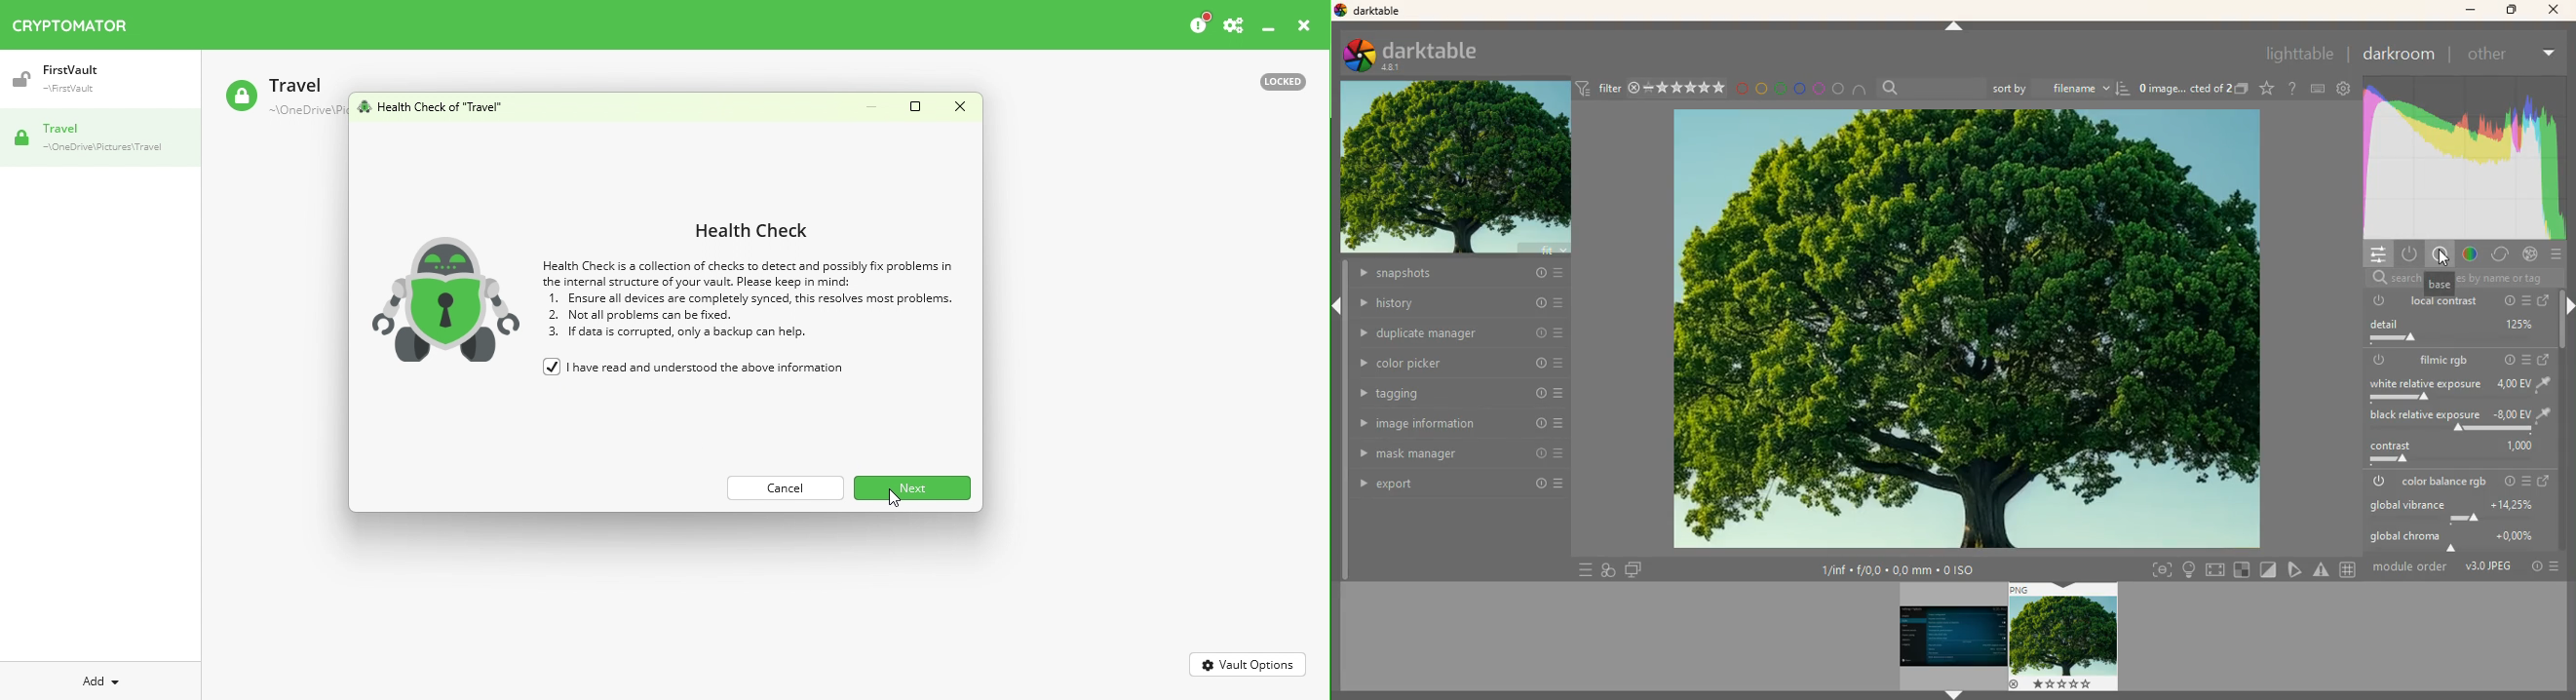  Describe the element at coordinates (2290, 89) in the screenshot. I see `doubt` at that location.